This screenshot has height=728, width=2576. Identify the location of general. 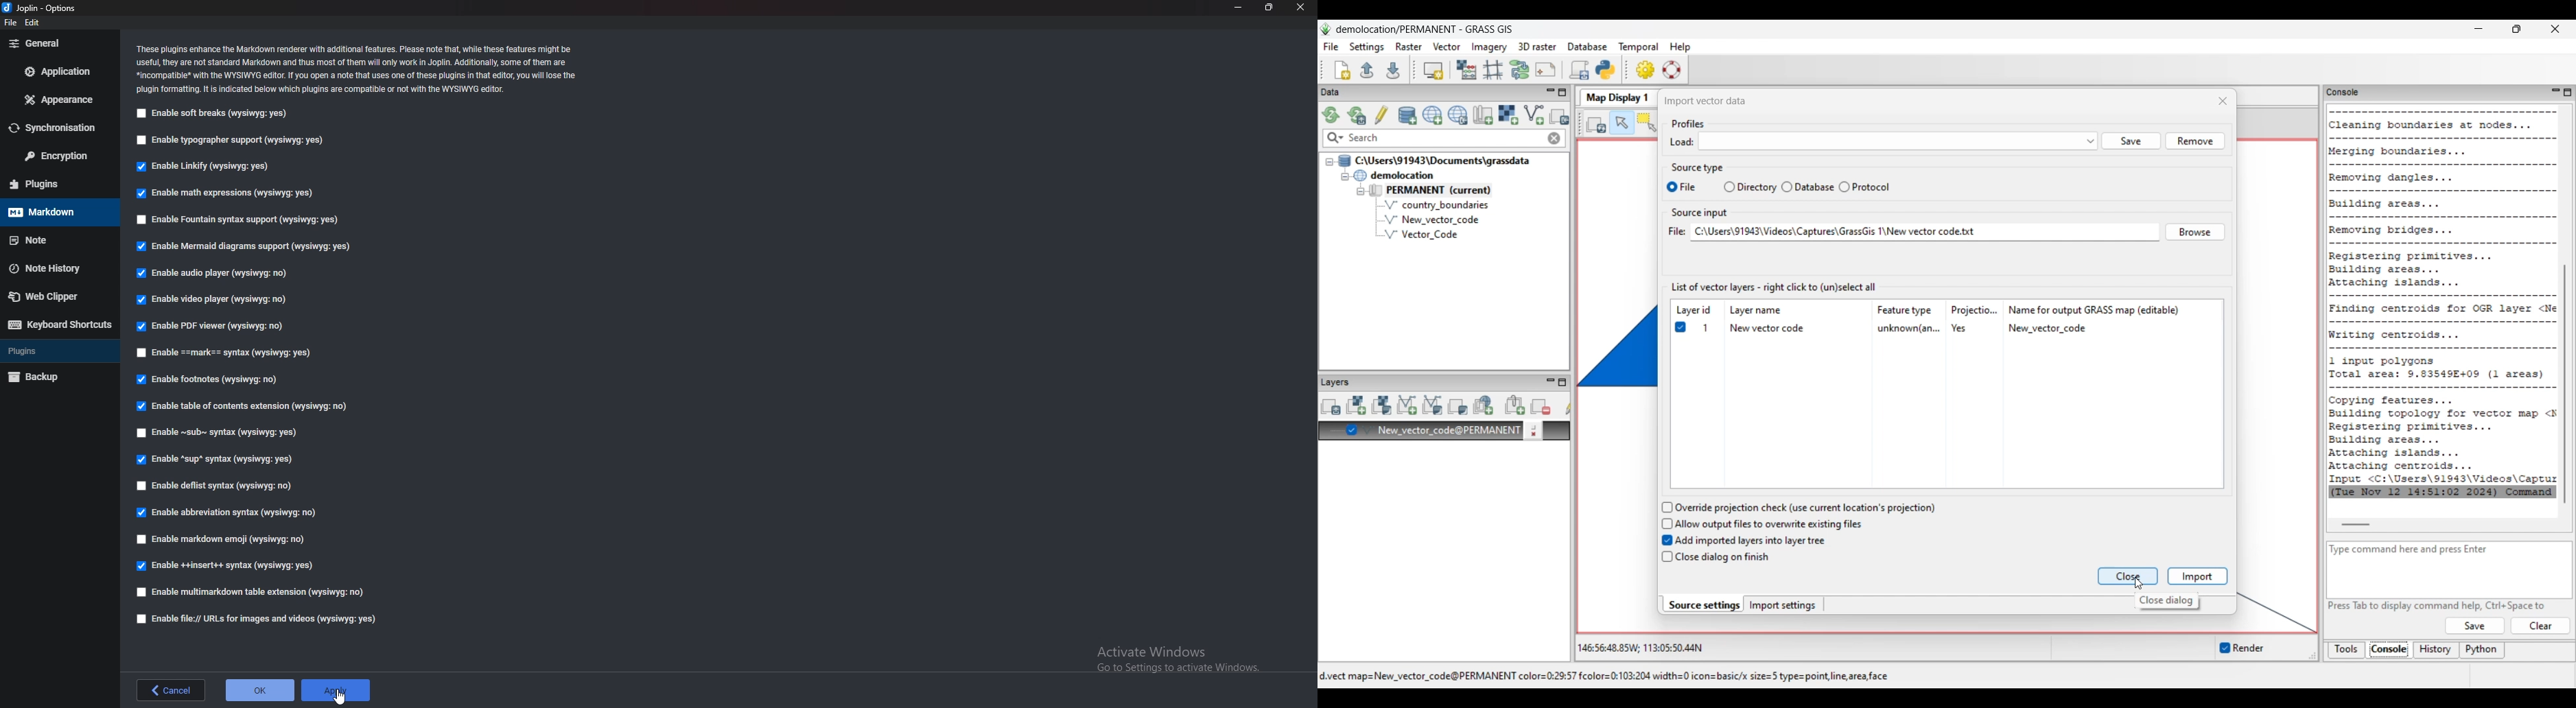
(57, 43).